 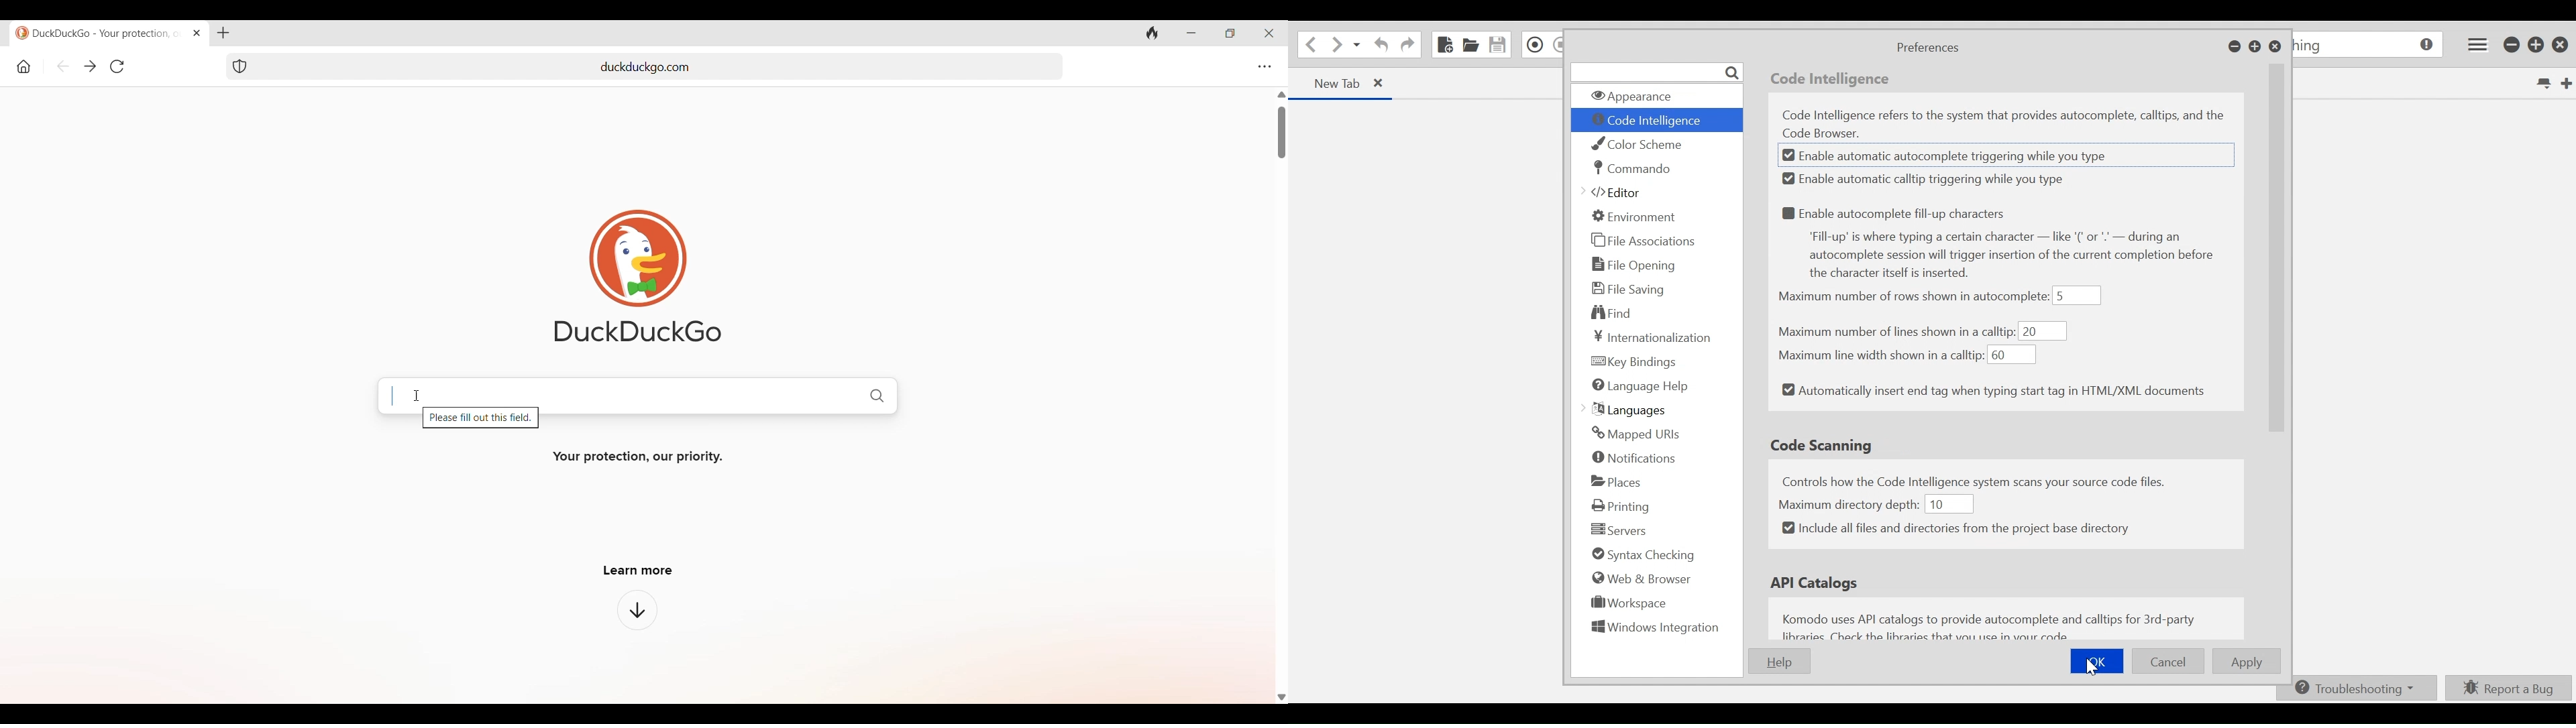 I want to click on 60, so click(x=2012, y=355).